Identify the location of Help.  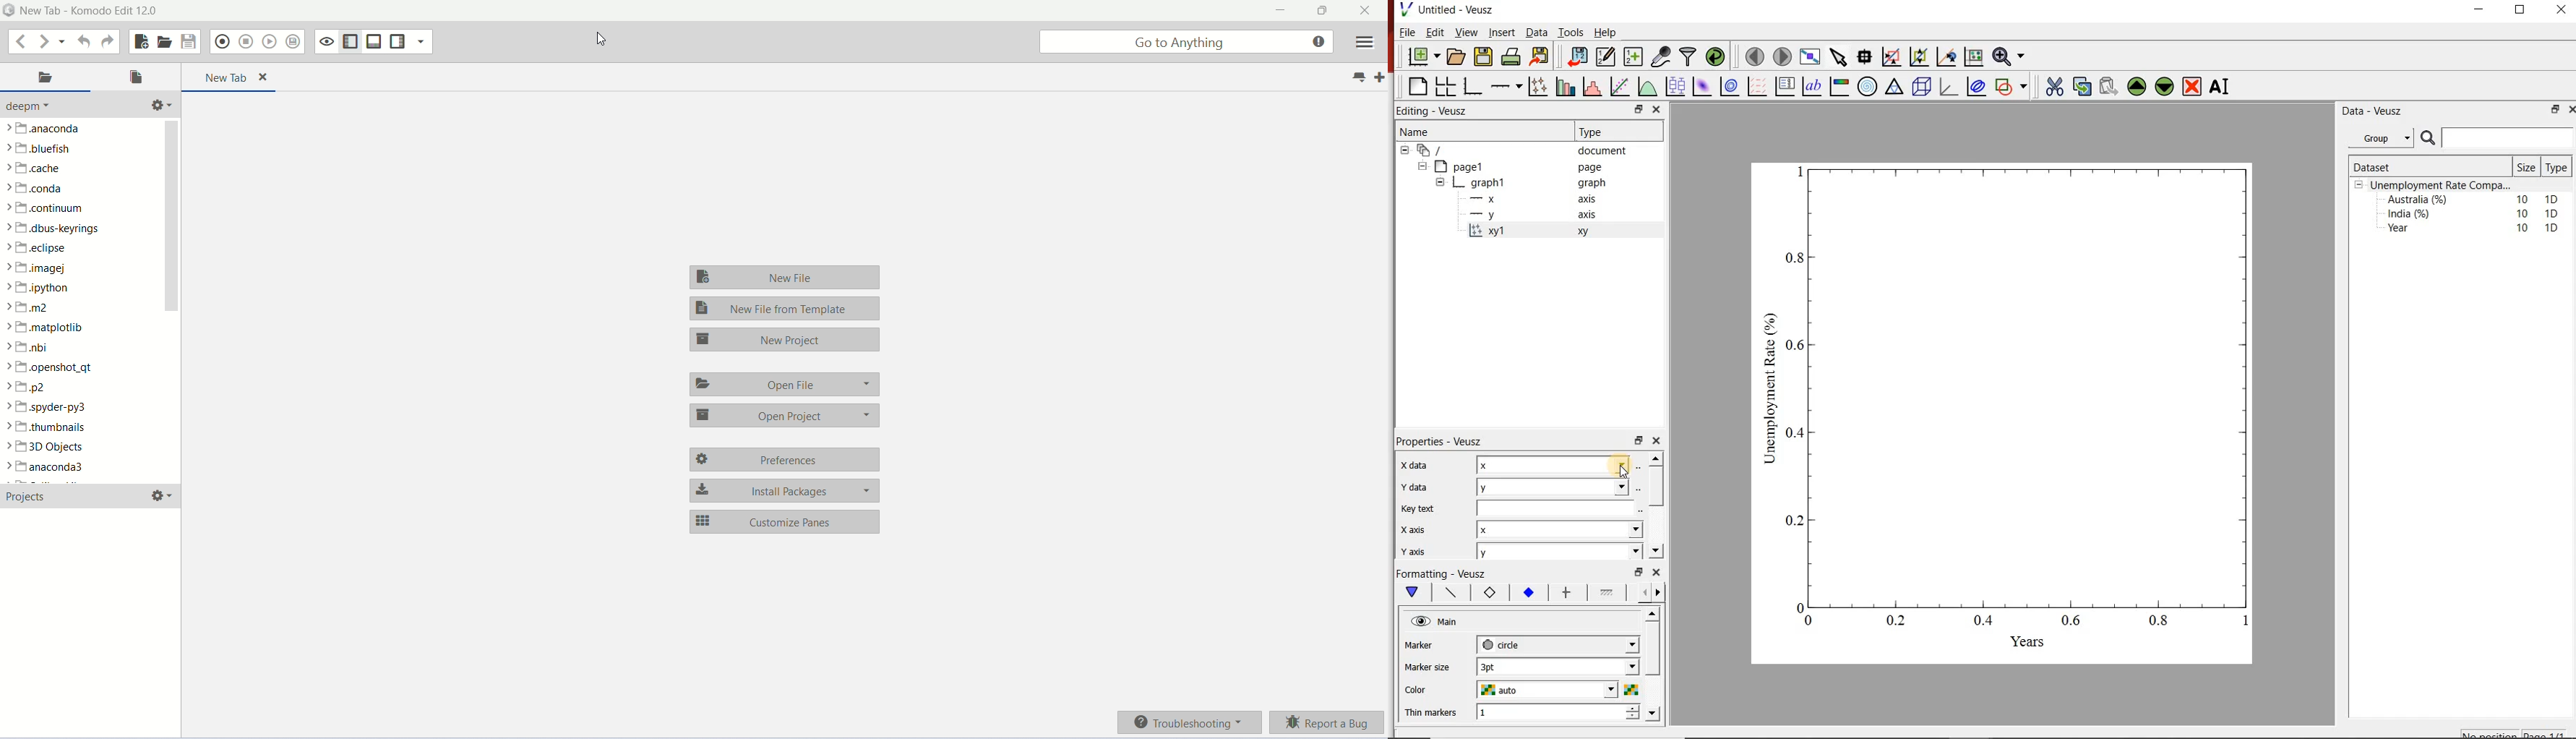
(1606, 33).